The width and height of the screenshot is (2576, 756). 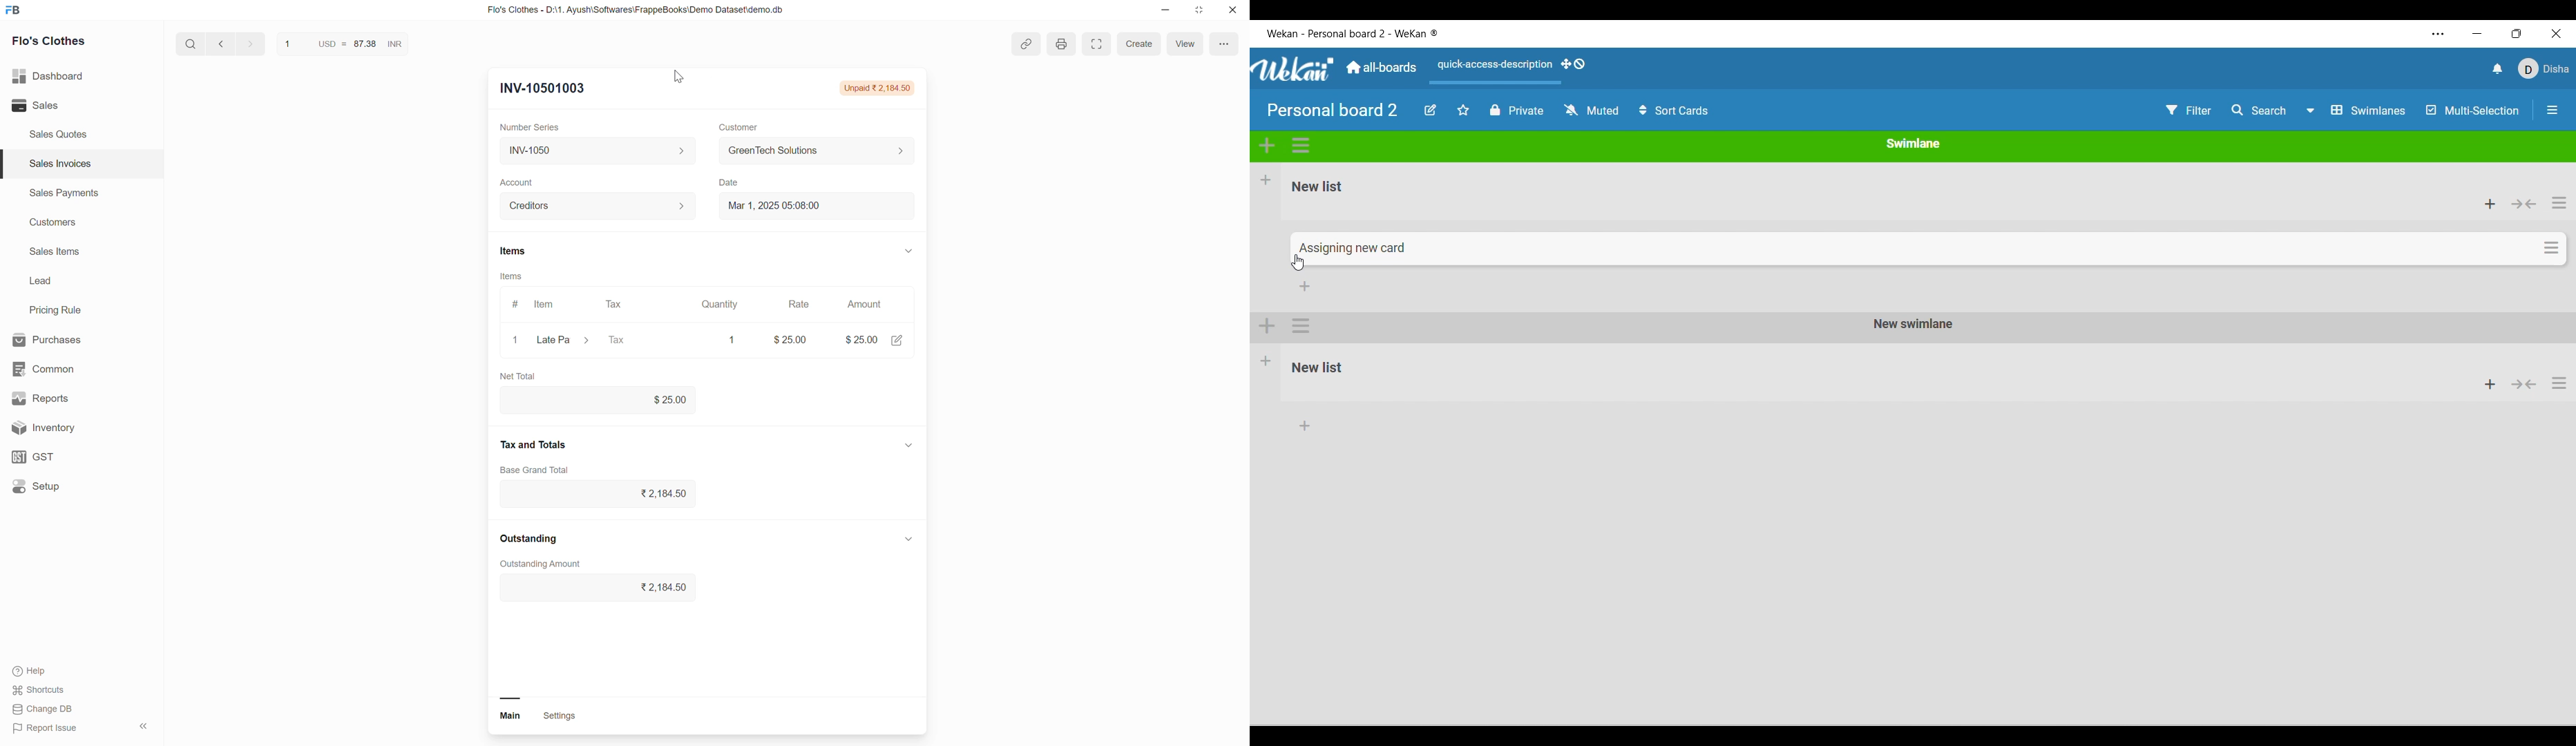 I want to click on More settings, so click(x=2439, y=34).